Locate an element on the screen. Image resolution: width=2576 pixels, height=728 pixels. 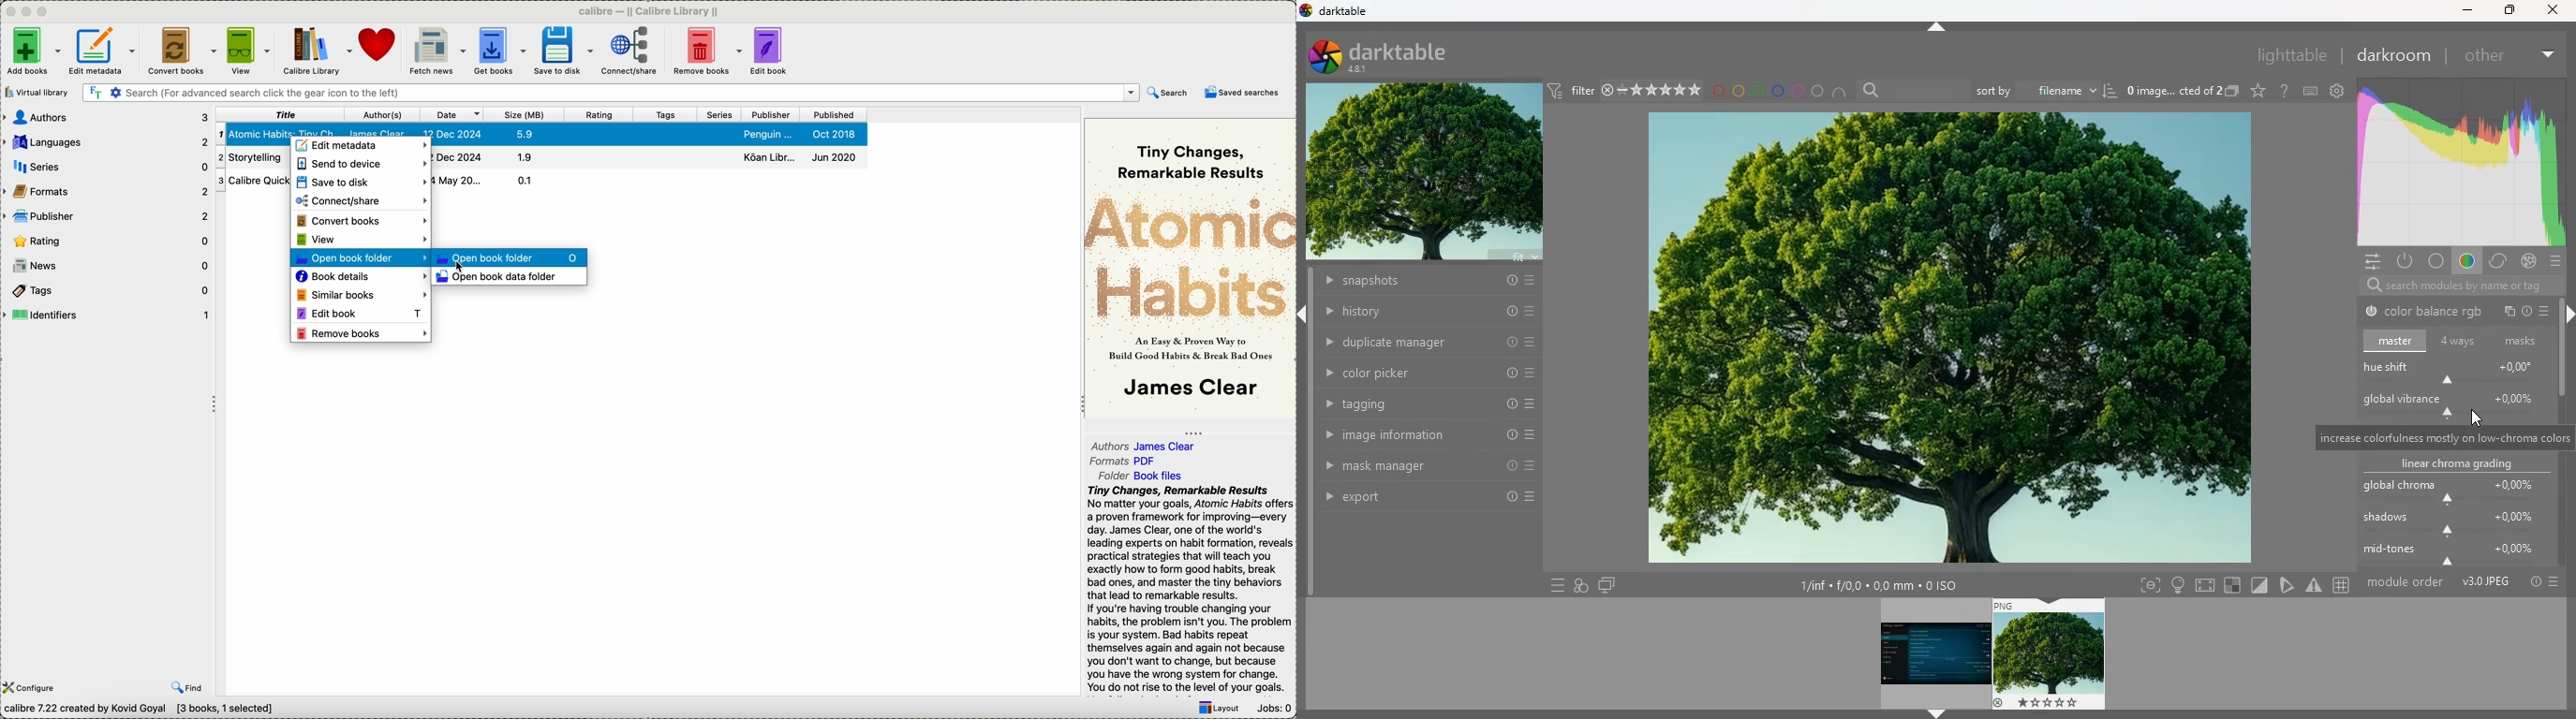
arrow is located at coordinates (1937, 26).